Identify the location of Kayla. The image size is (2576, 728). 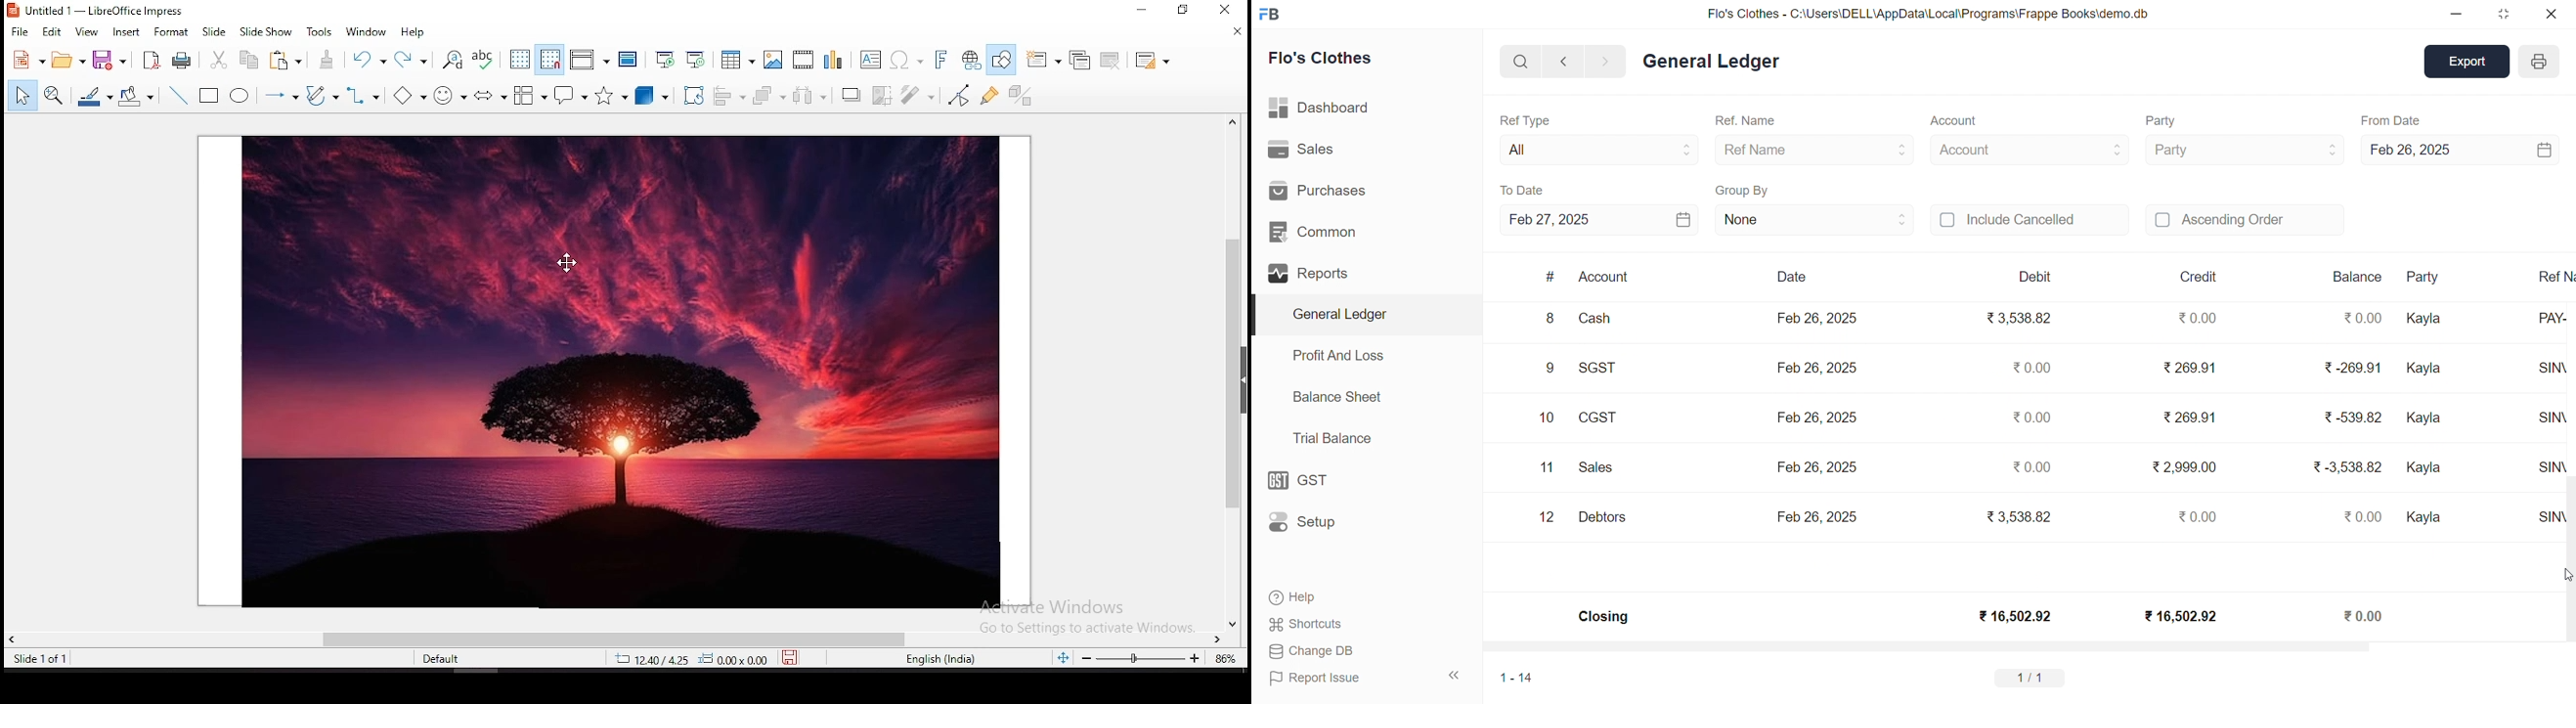
(2427, 420).